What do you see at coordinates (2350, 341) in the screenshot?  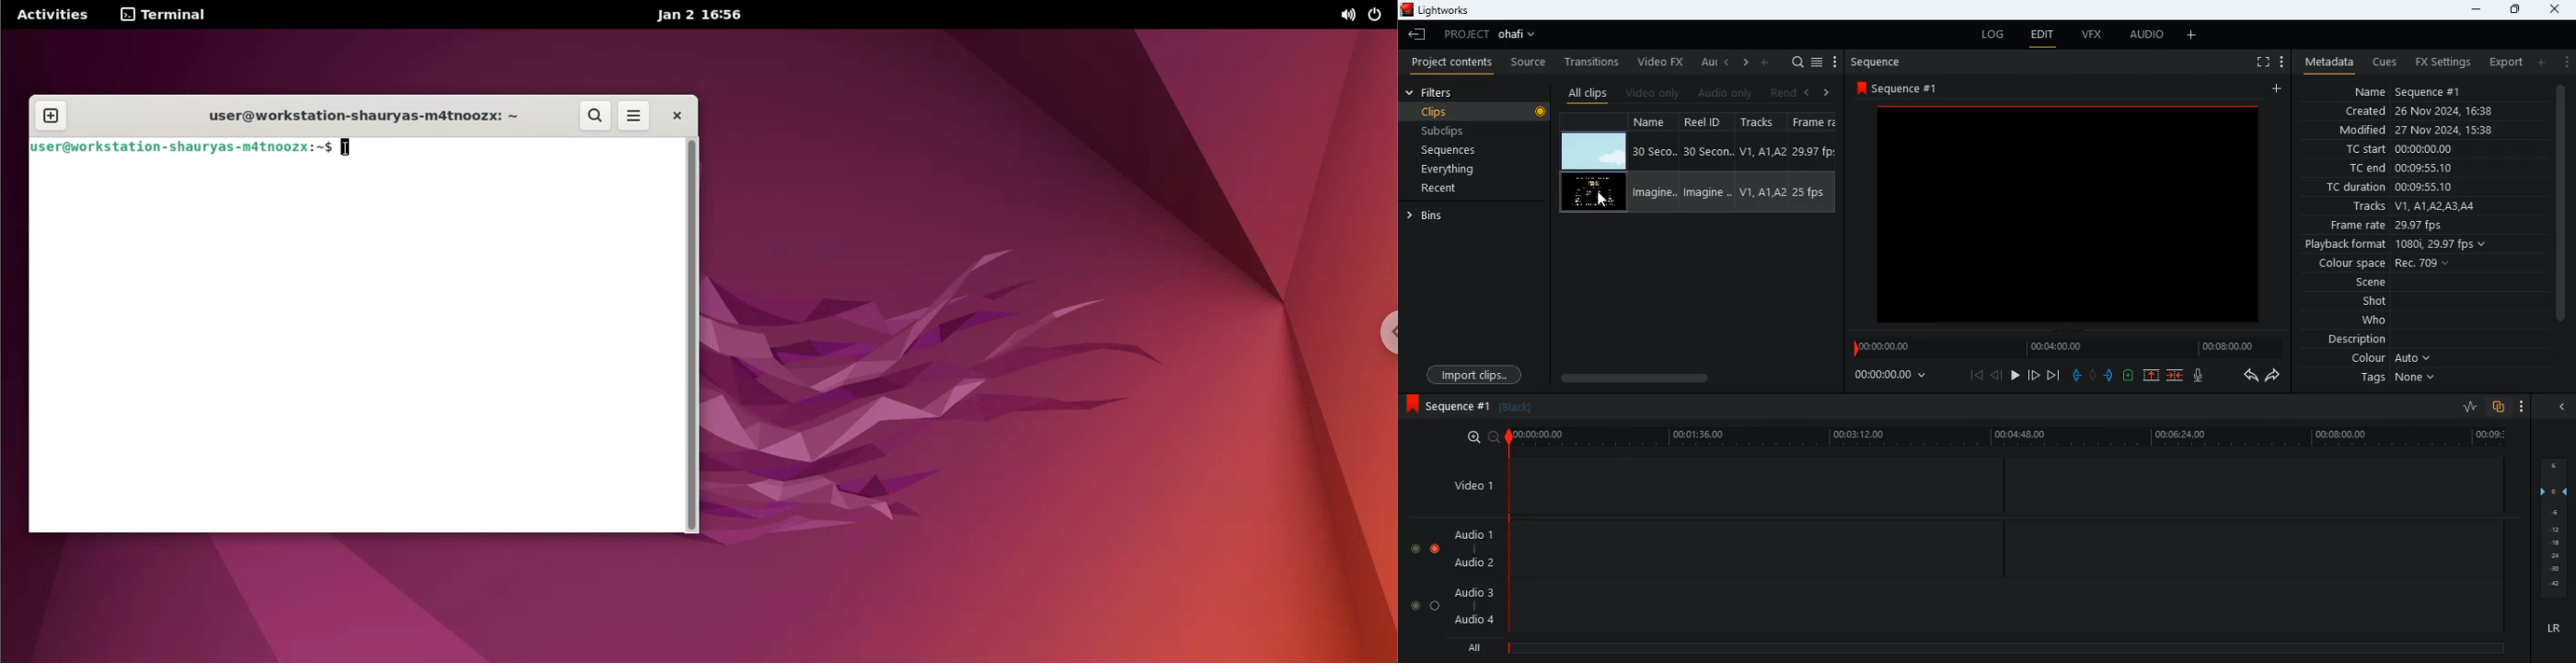 I see `description` at bounding box center [2350, 341].